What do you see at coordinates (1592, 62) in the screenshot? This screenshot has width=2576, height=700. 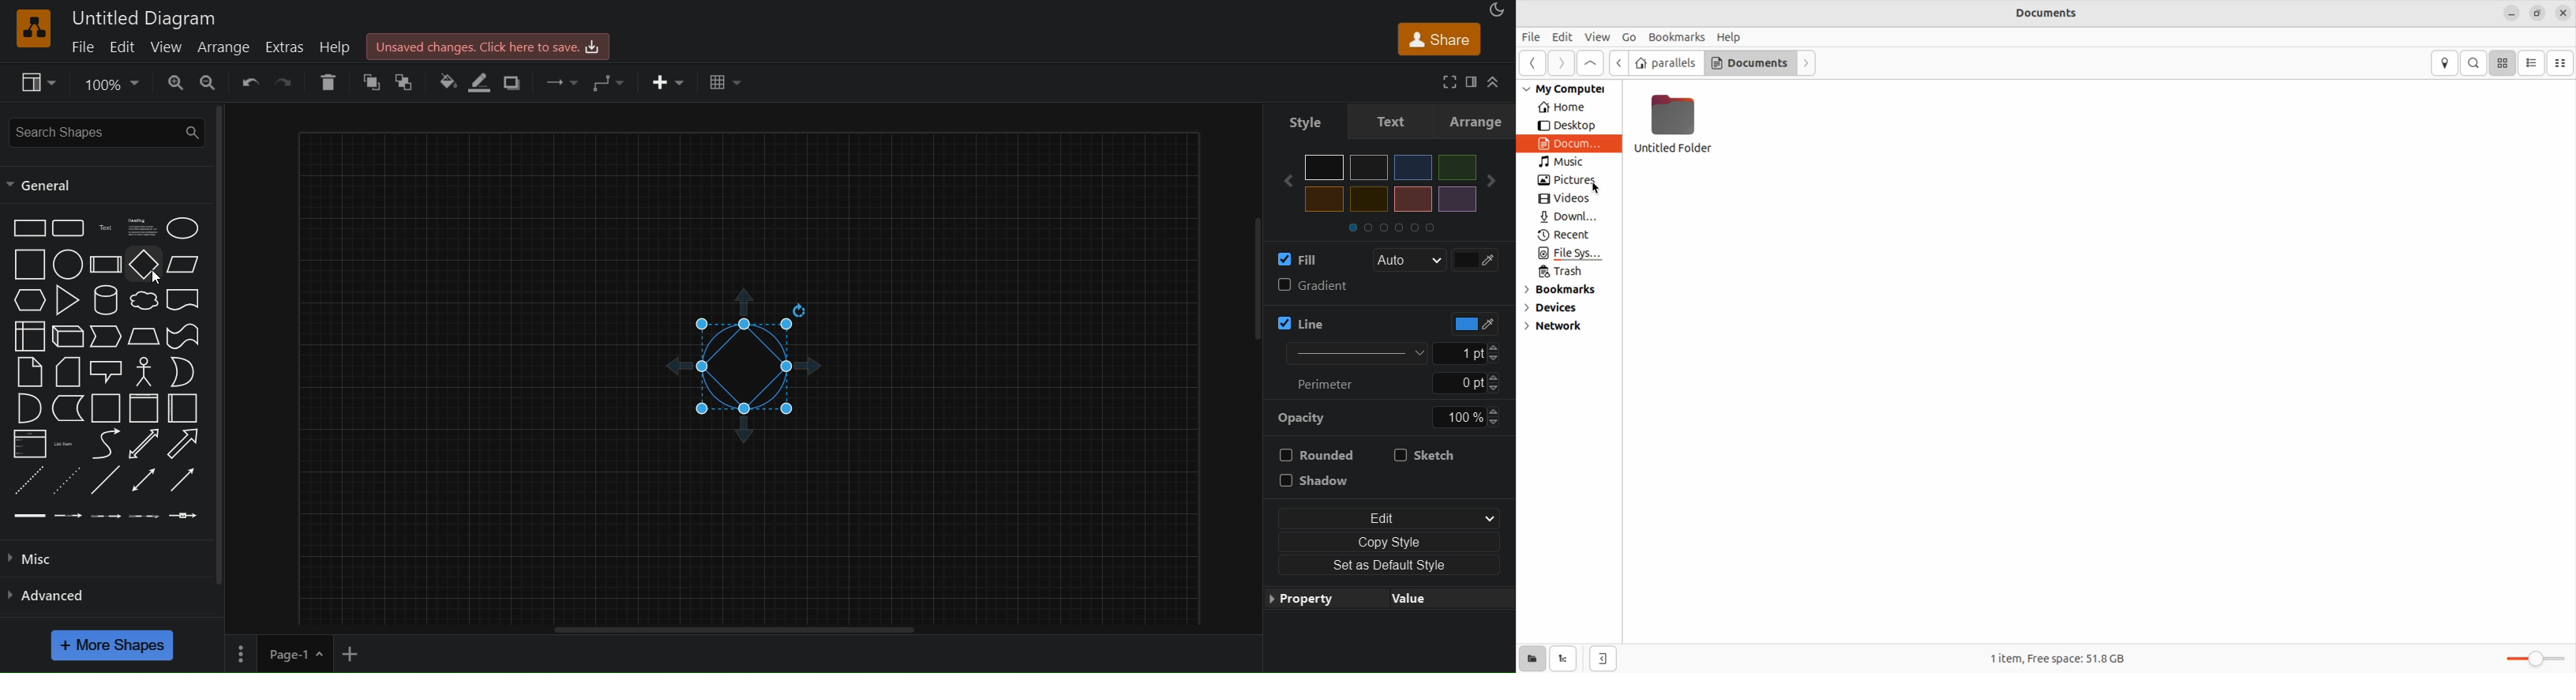 I see `go up` at bounding box center [1592, 62].